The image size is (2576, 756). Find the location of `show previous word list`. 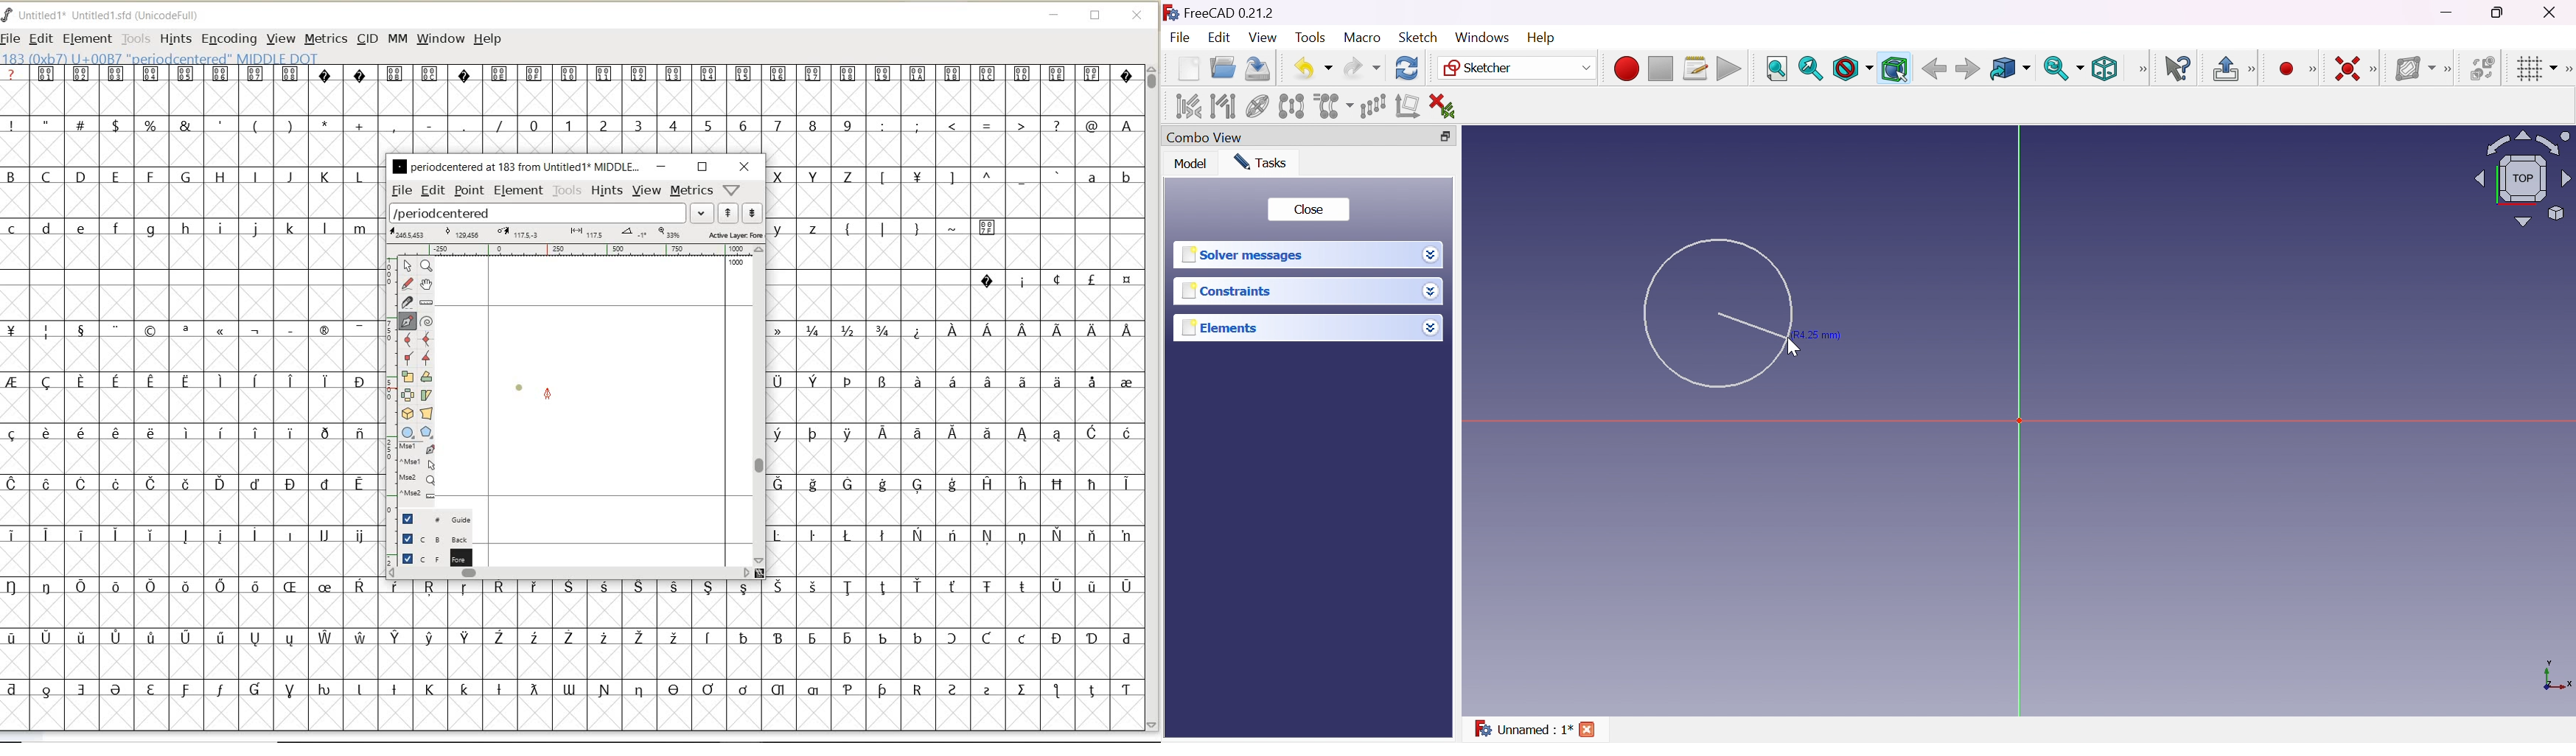

show previous word list is located at coordinates (729, 214).